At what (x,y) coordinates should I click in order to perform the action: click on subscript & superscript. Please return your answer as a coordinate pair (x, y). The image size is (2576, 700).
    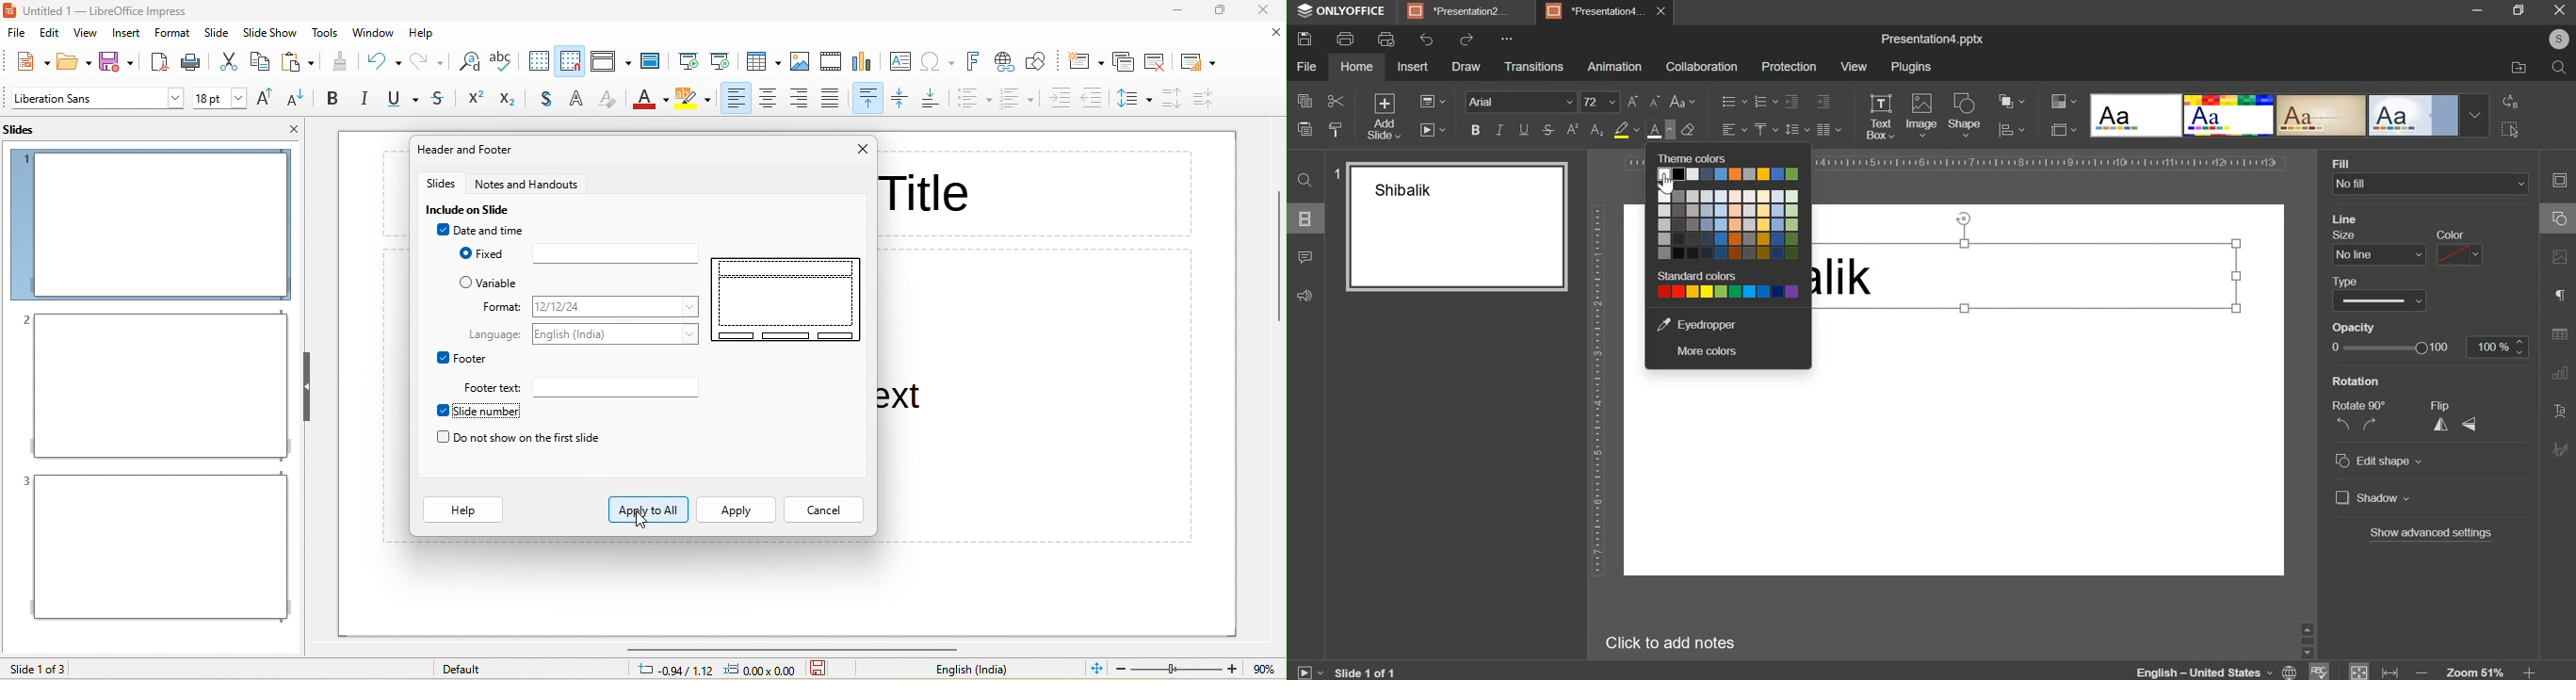
    Looking at the image, I should click on (1585, 130).